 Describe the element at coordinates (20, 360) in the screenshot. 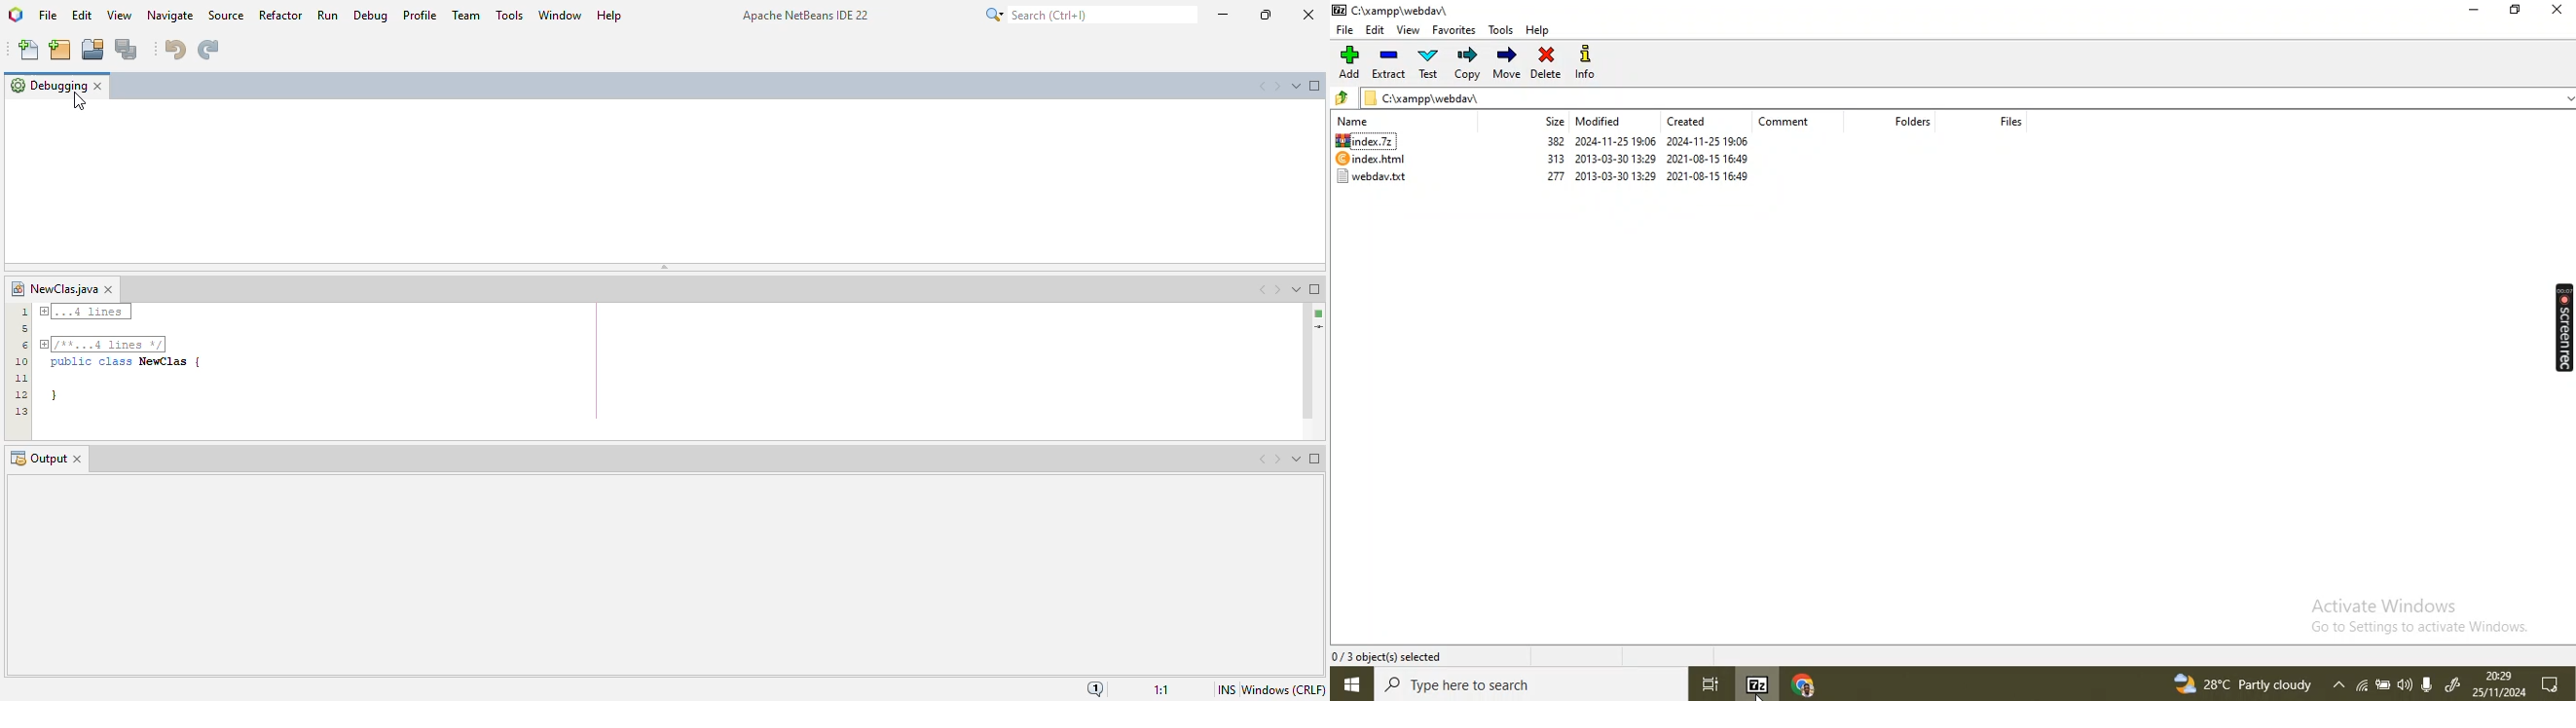

I see `line numbers` at that location.